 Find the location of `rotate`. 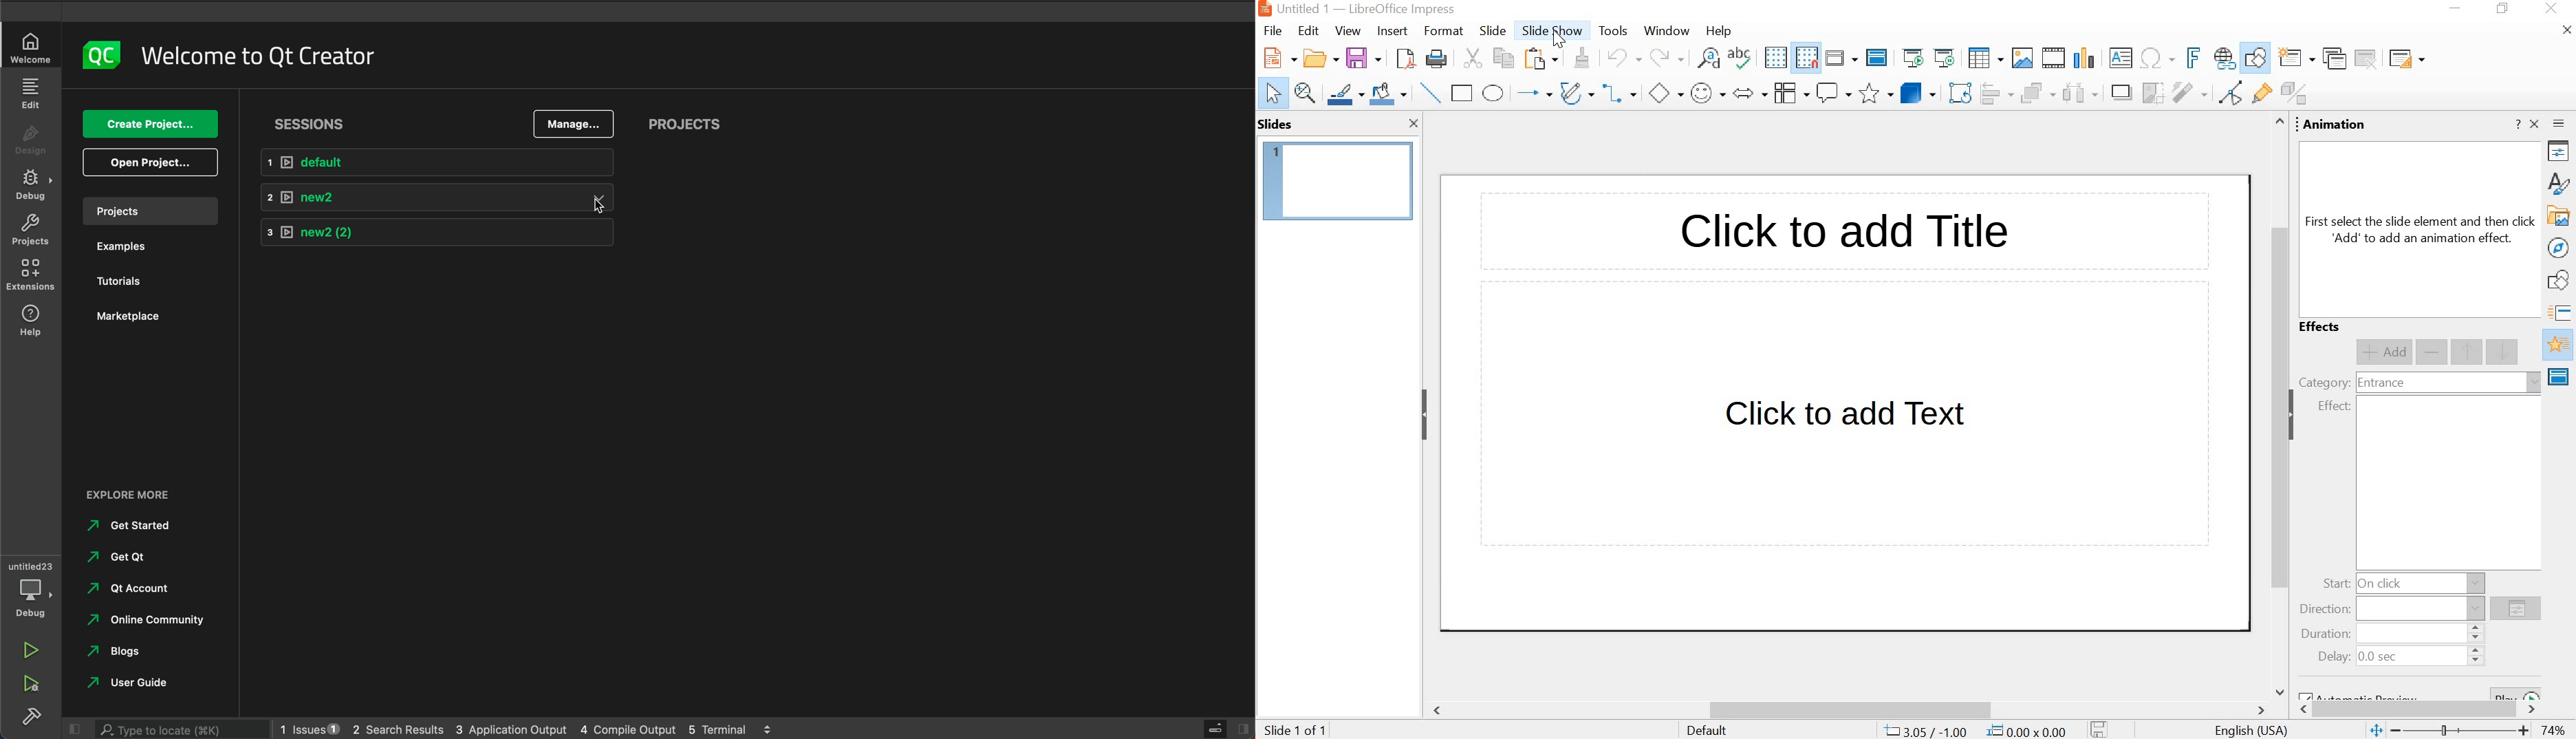

rotate is located at coordinates (1959, 94).